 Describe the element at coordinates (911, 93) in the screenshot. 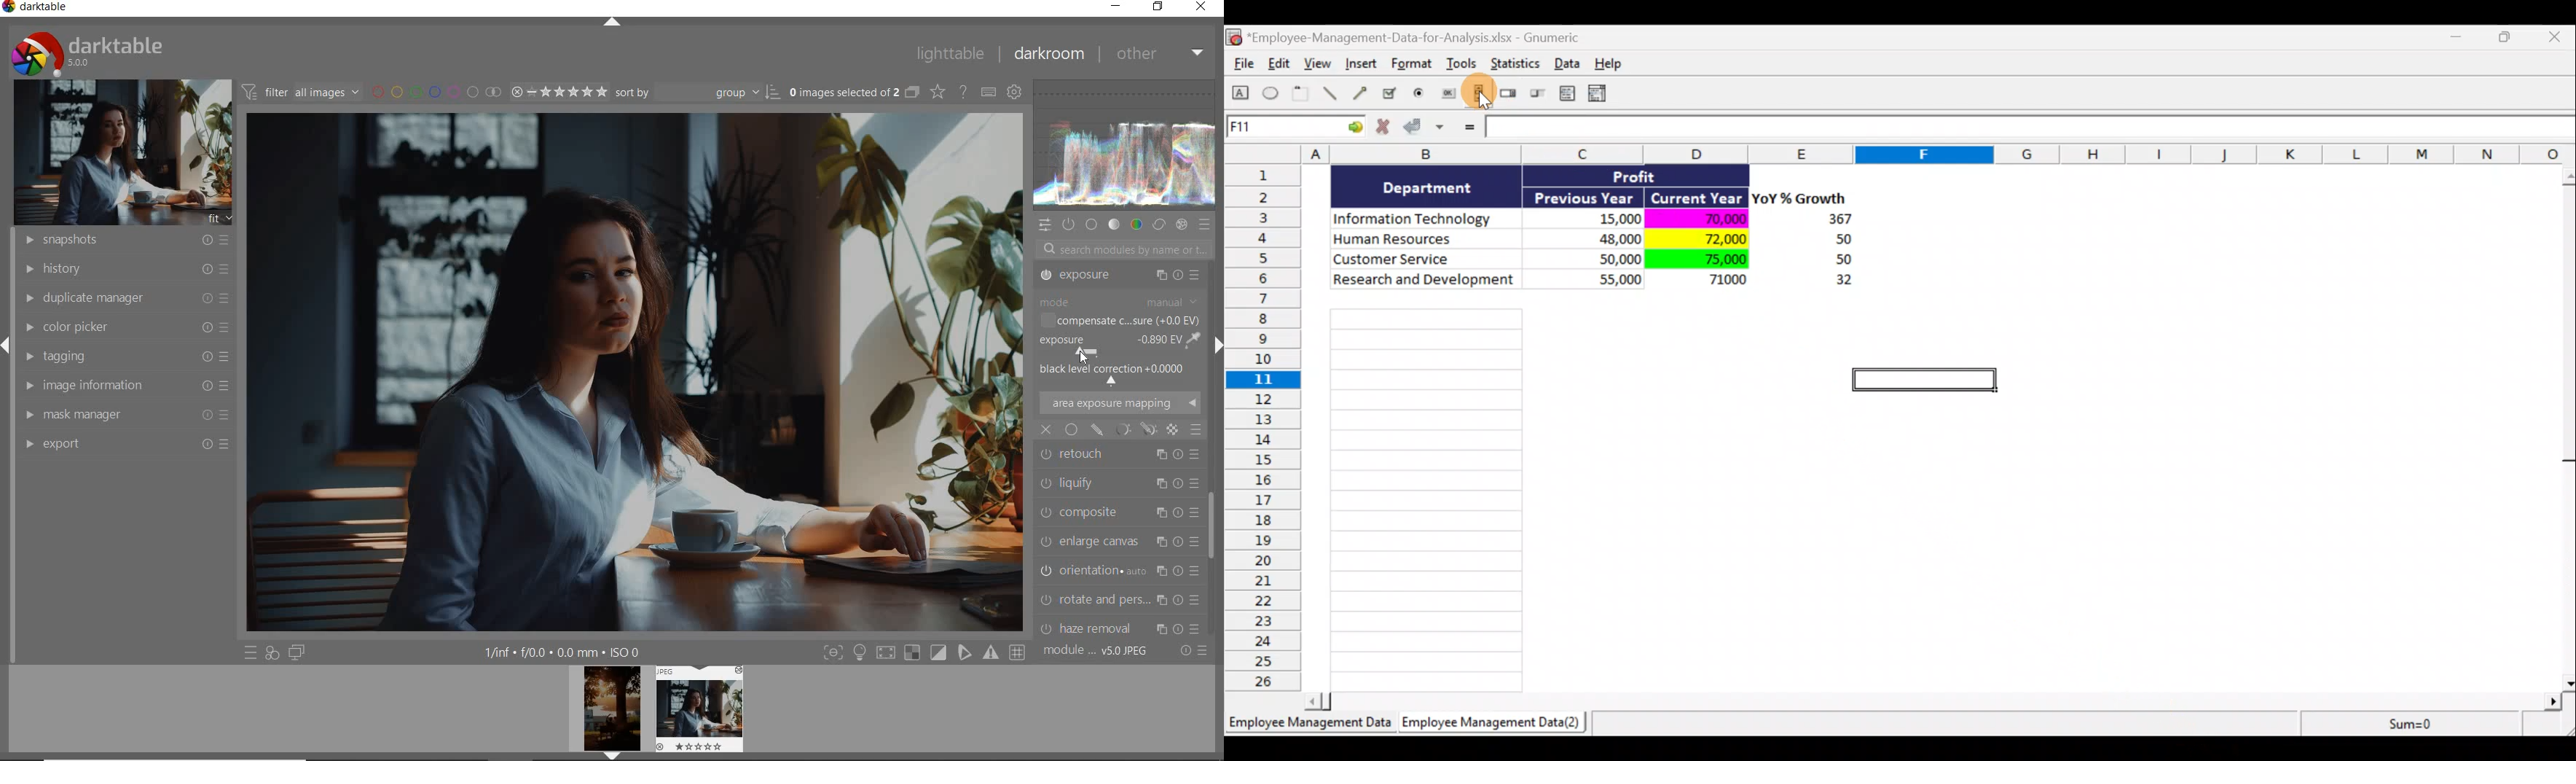

I see `COLLAPSE GROUPED IMAGE` at that location.